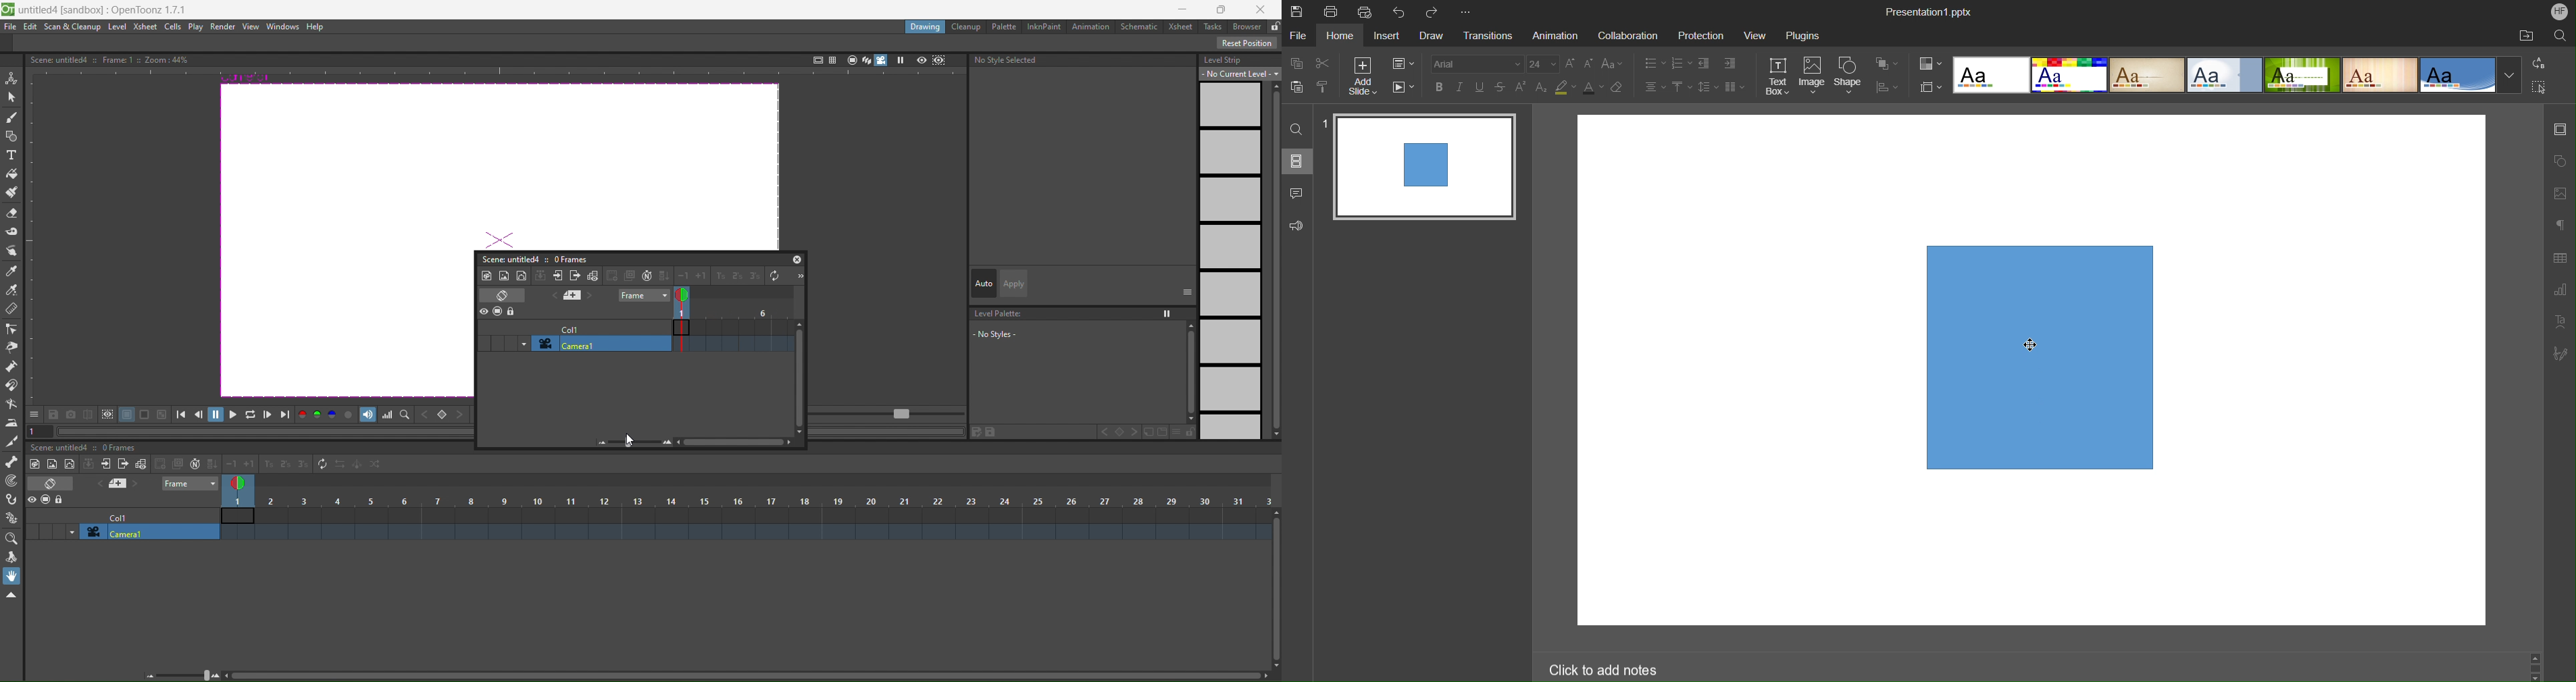 Image resolution: width=2576 pixels, height=700 pixels. I want to click on Select All, so click(2540, 86).